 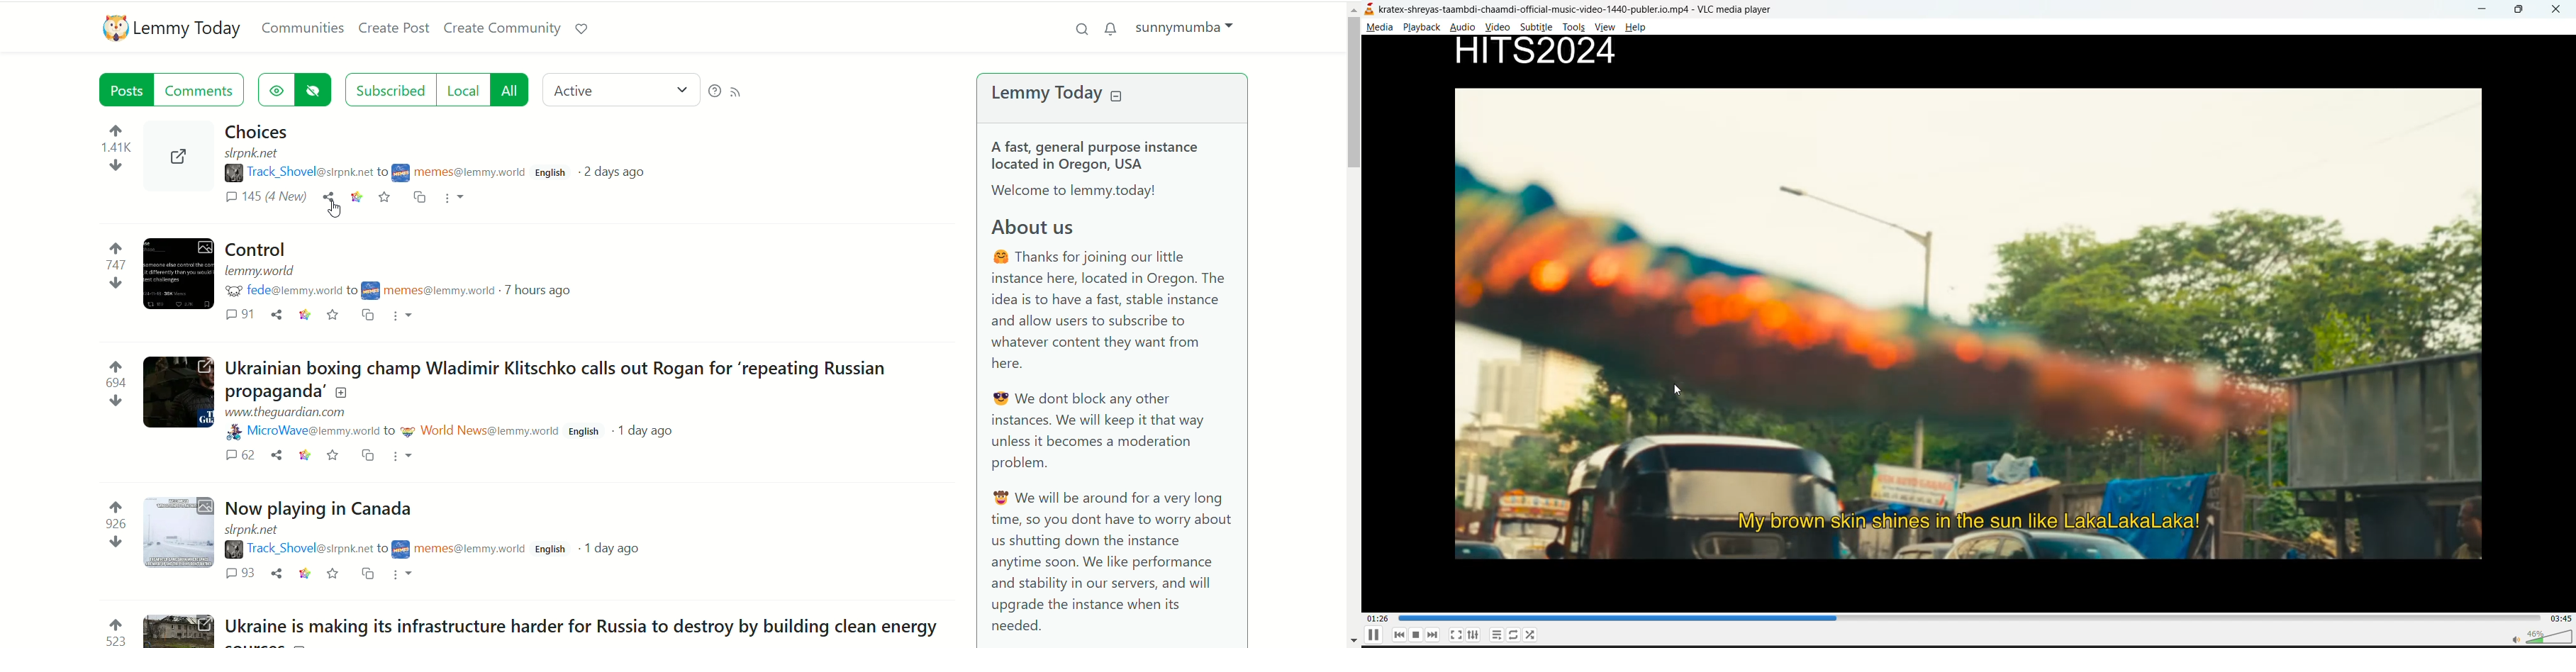 What do you see at coordinates (1381, 30) in the screenshot?
I see `media` at bounding box center [1381, 30].